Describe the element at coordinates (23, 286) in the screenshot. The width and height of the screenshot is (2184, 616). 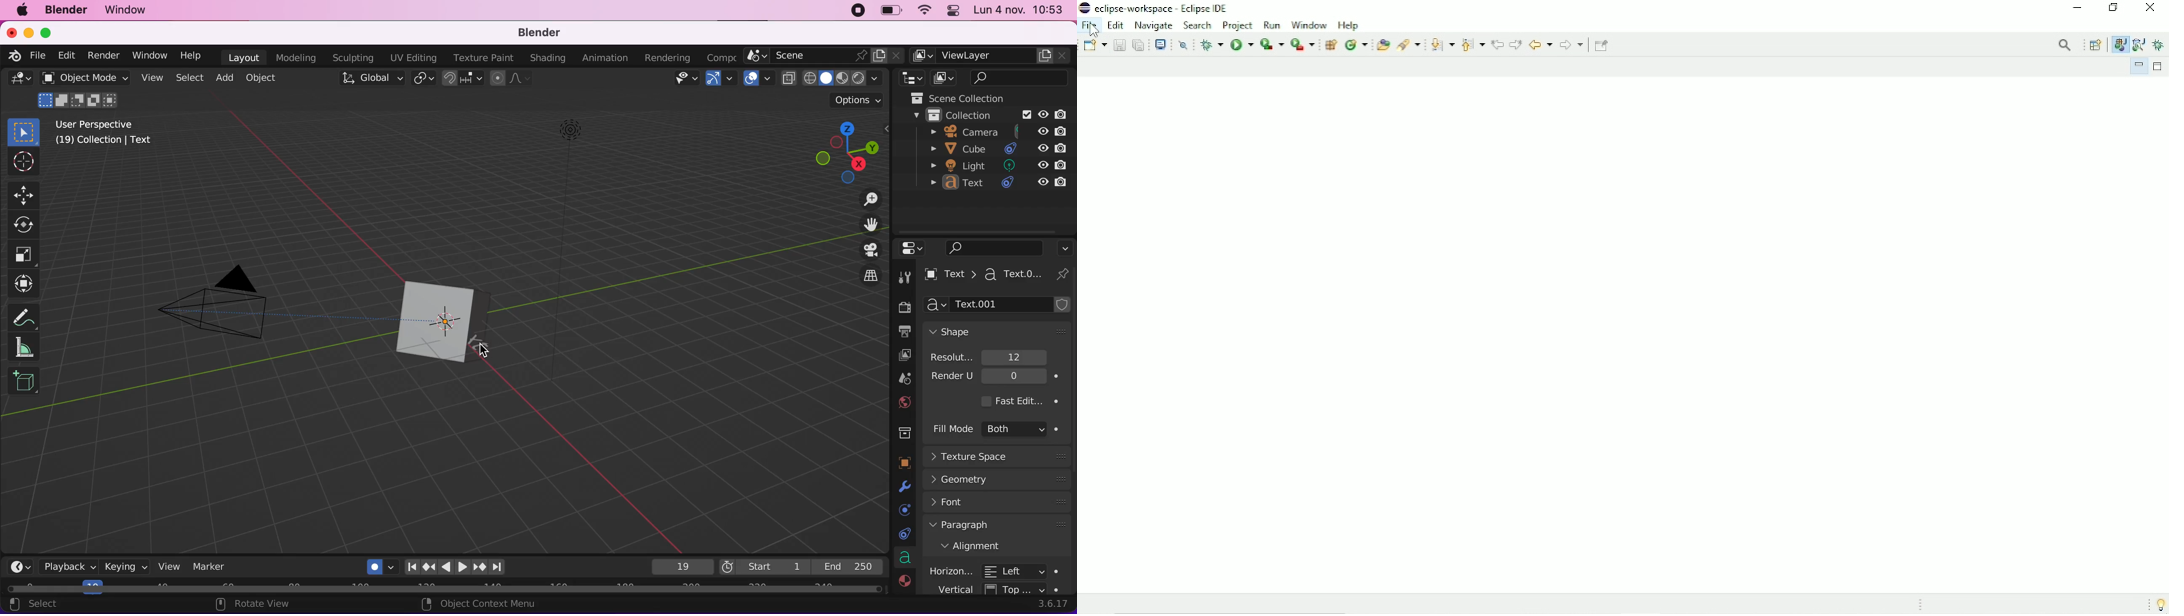
I see `transform` at that location.